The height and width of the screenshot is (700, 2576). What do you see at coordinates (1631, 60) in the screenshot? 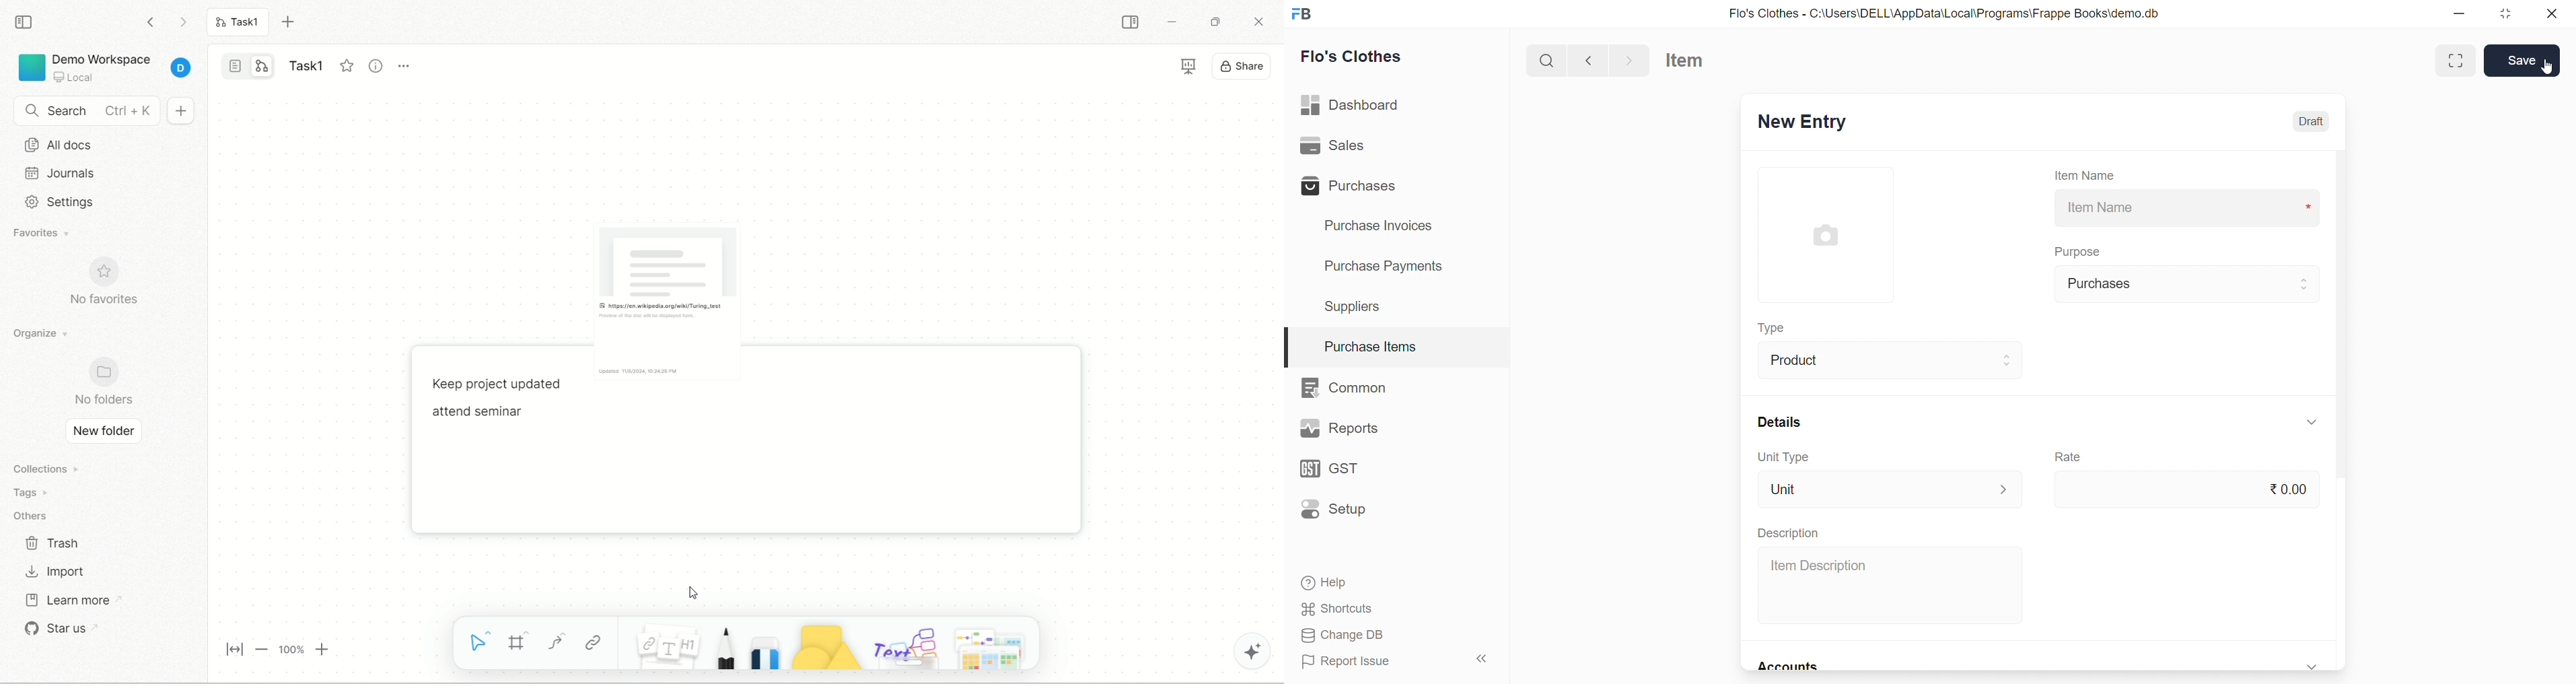
I see `navigate forward` at bounding box center [1631, 60].